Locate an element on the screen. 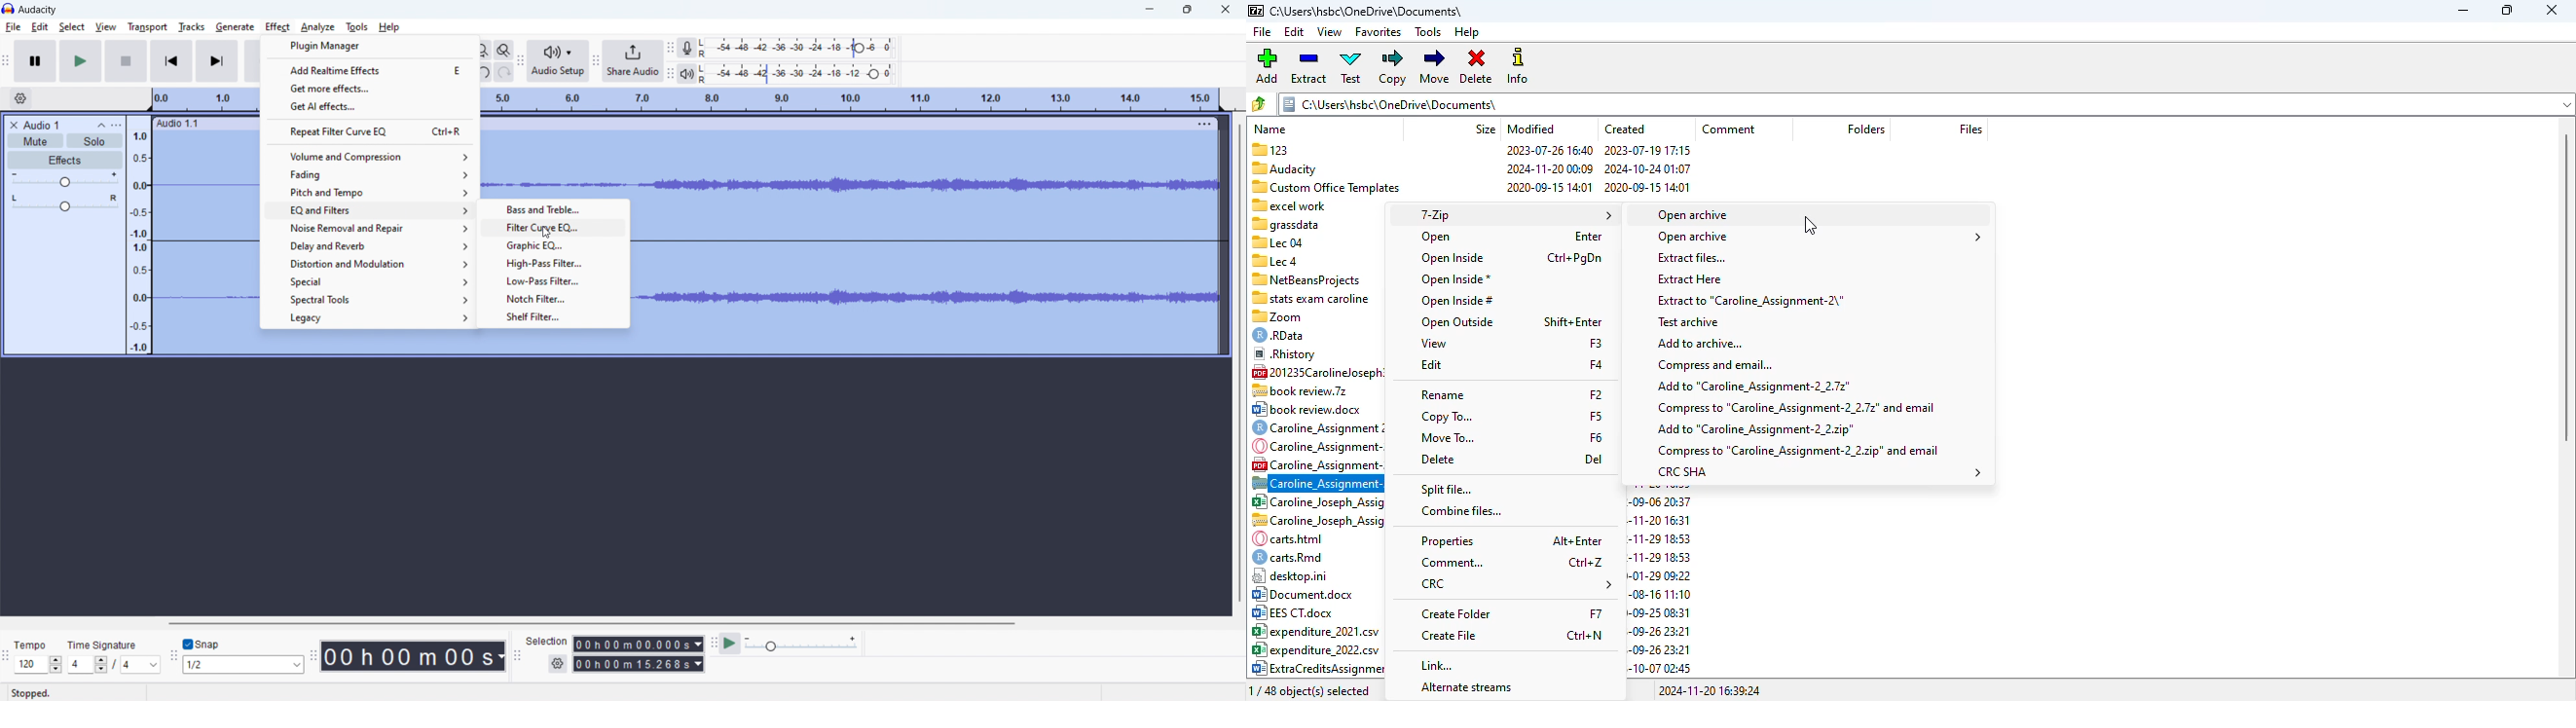 The height and width of the screenshot is (728, 2576). © book review.doox 12655 2020-09-24 10:44 2020-09-25 08:31 is located at coordinates (1313, 409).